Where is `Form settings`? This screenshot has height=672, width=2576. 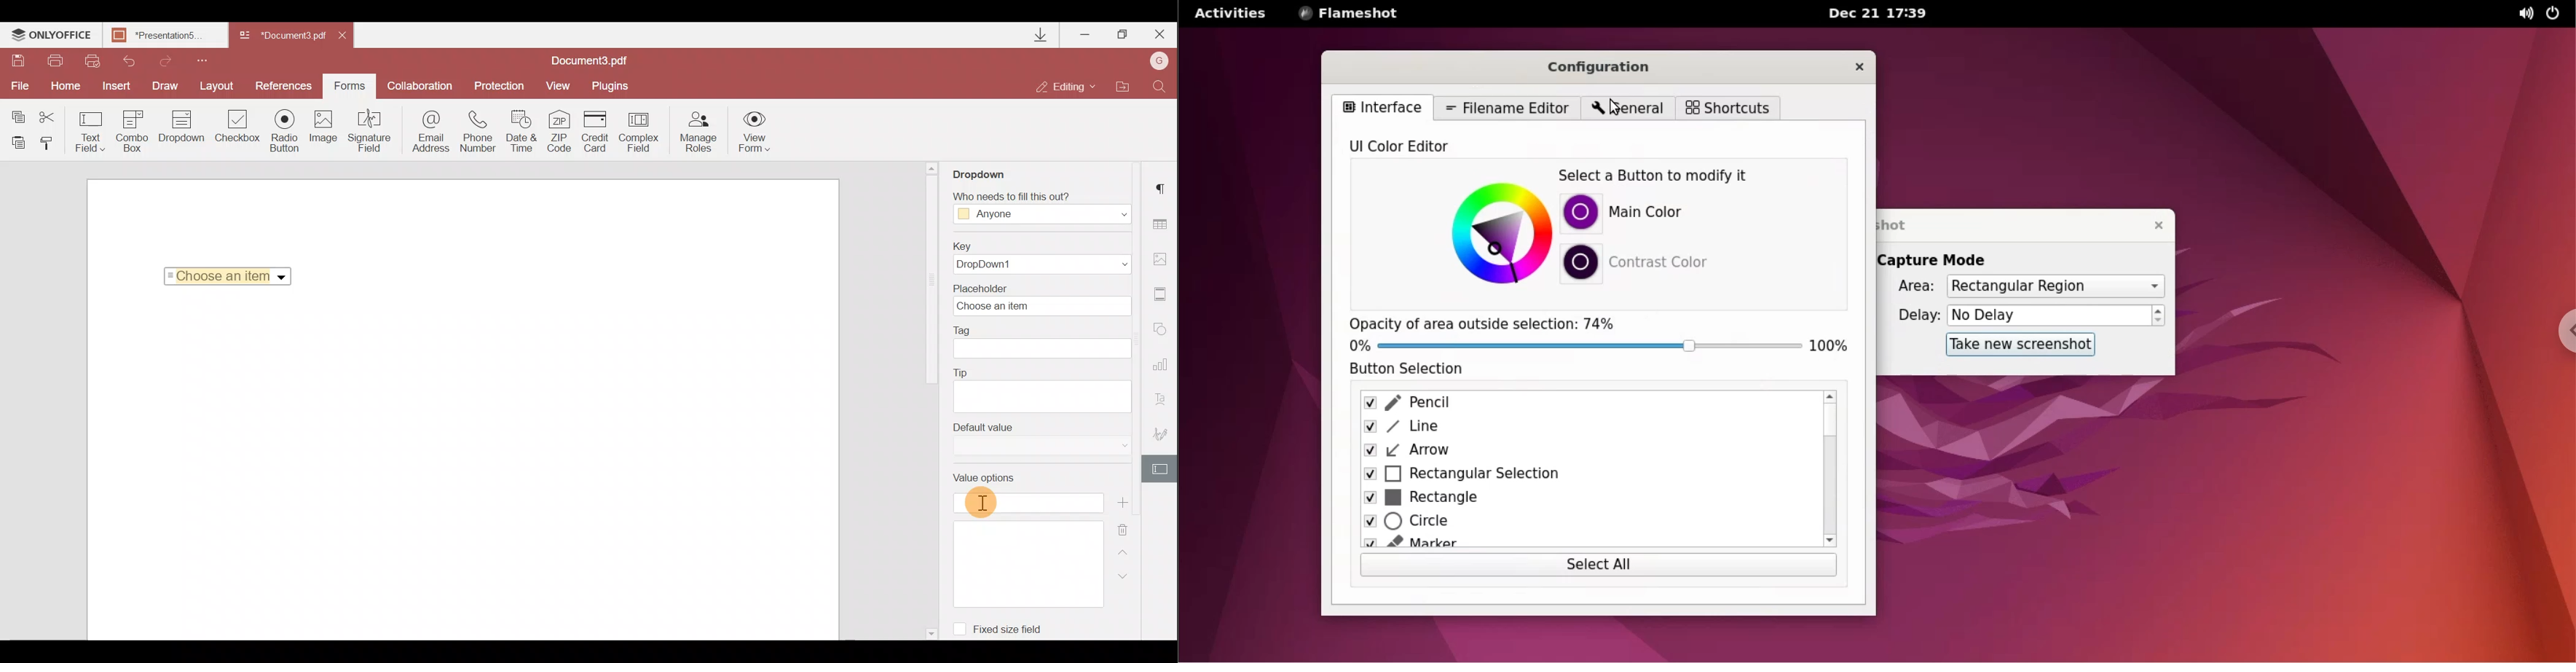 Form settings is located at coordinates (1162, 469).